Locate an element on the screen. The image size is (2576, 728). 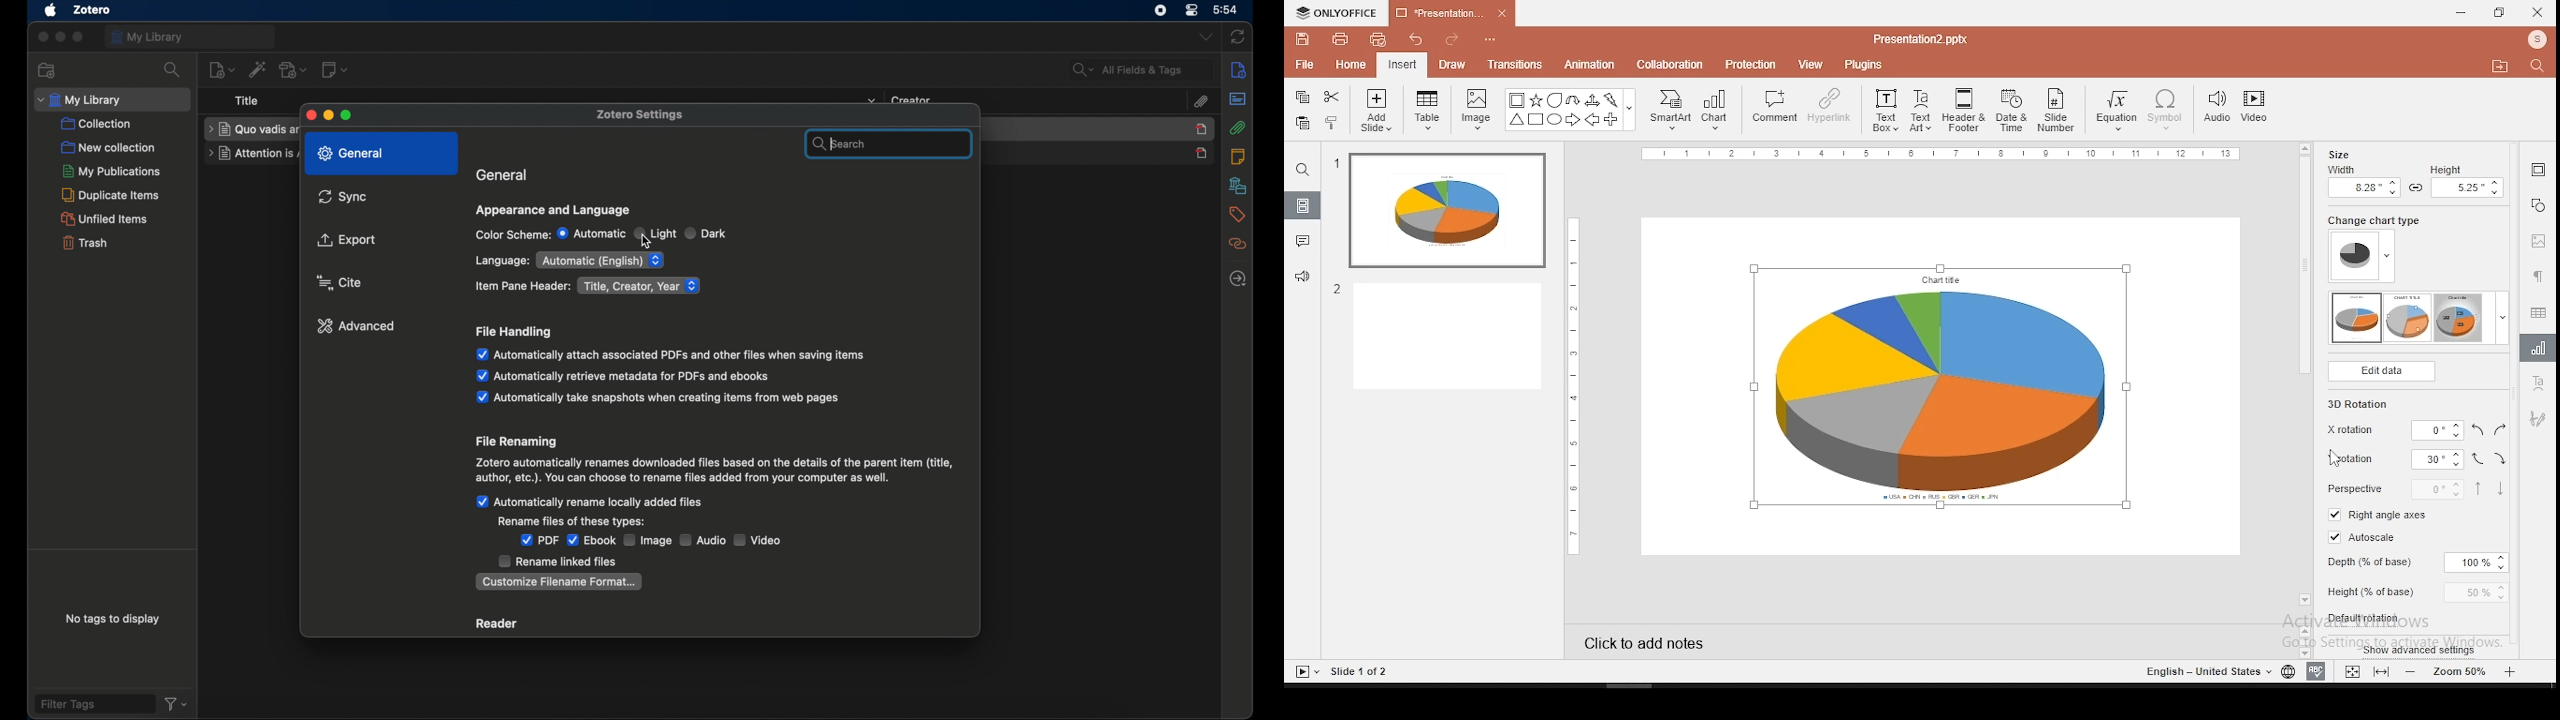
dropdown menu is located at coordinates (1205, 38).